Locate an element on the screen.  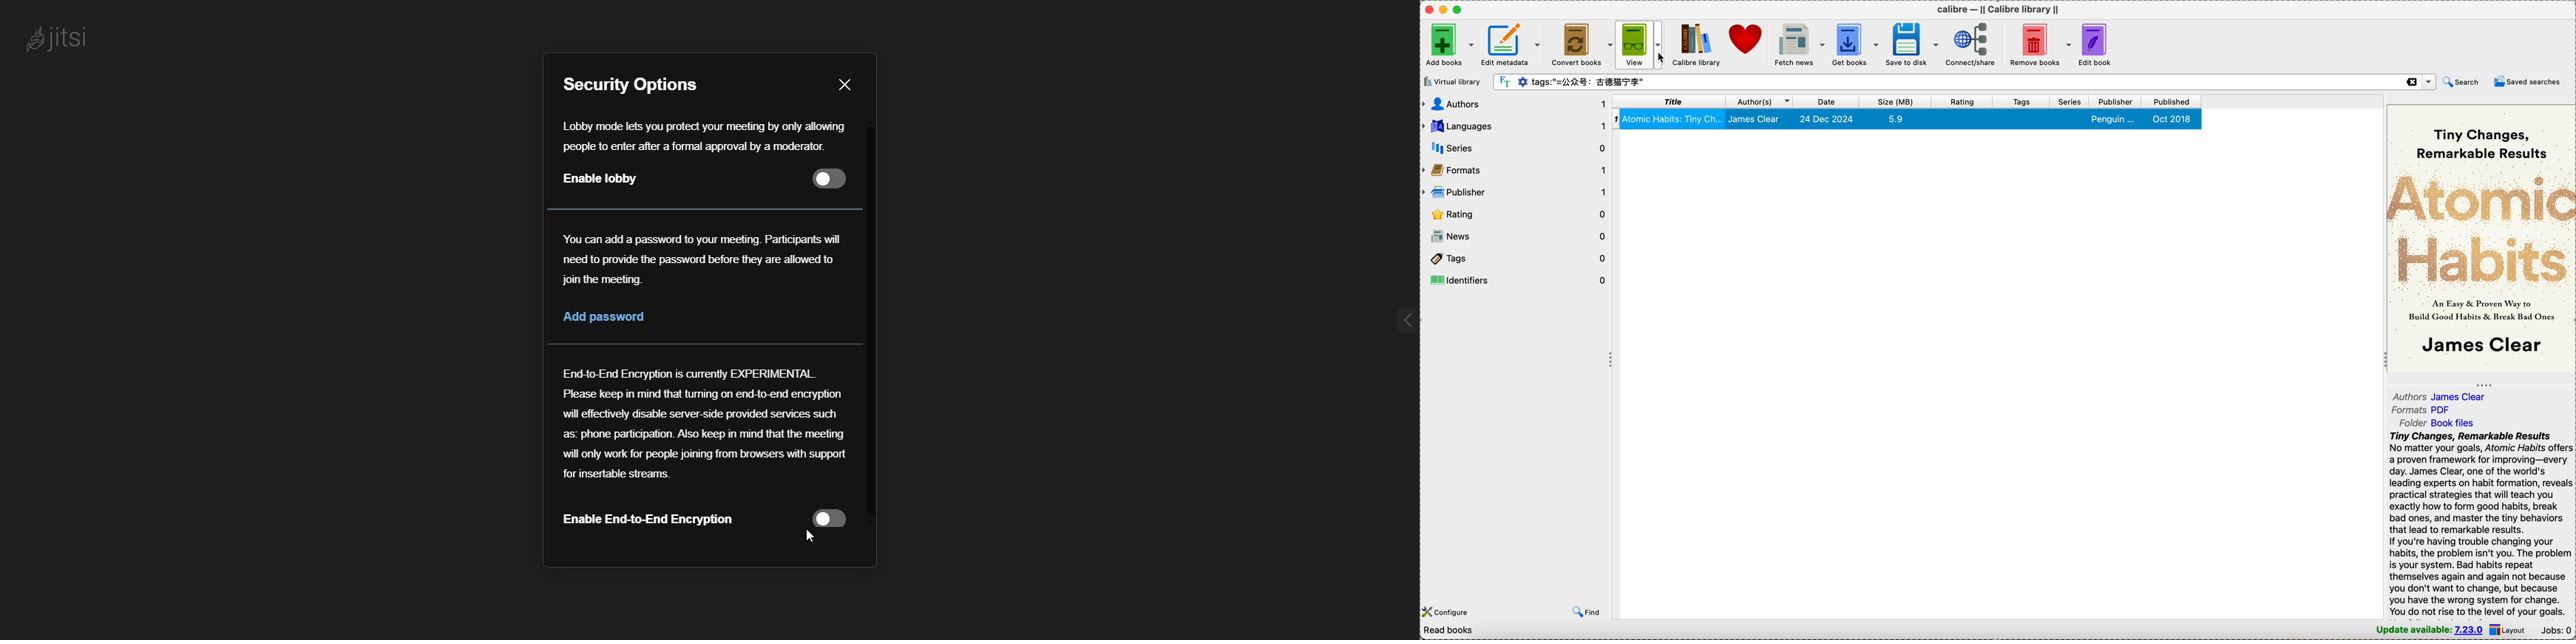
Add Password option is located at coordinates (617, 316).